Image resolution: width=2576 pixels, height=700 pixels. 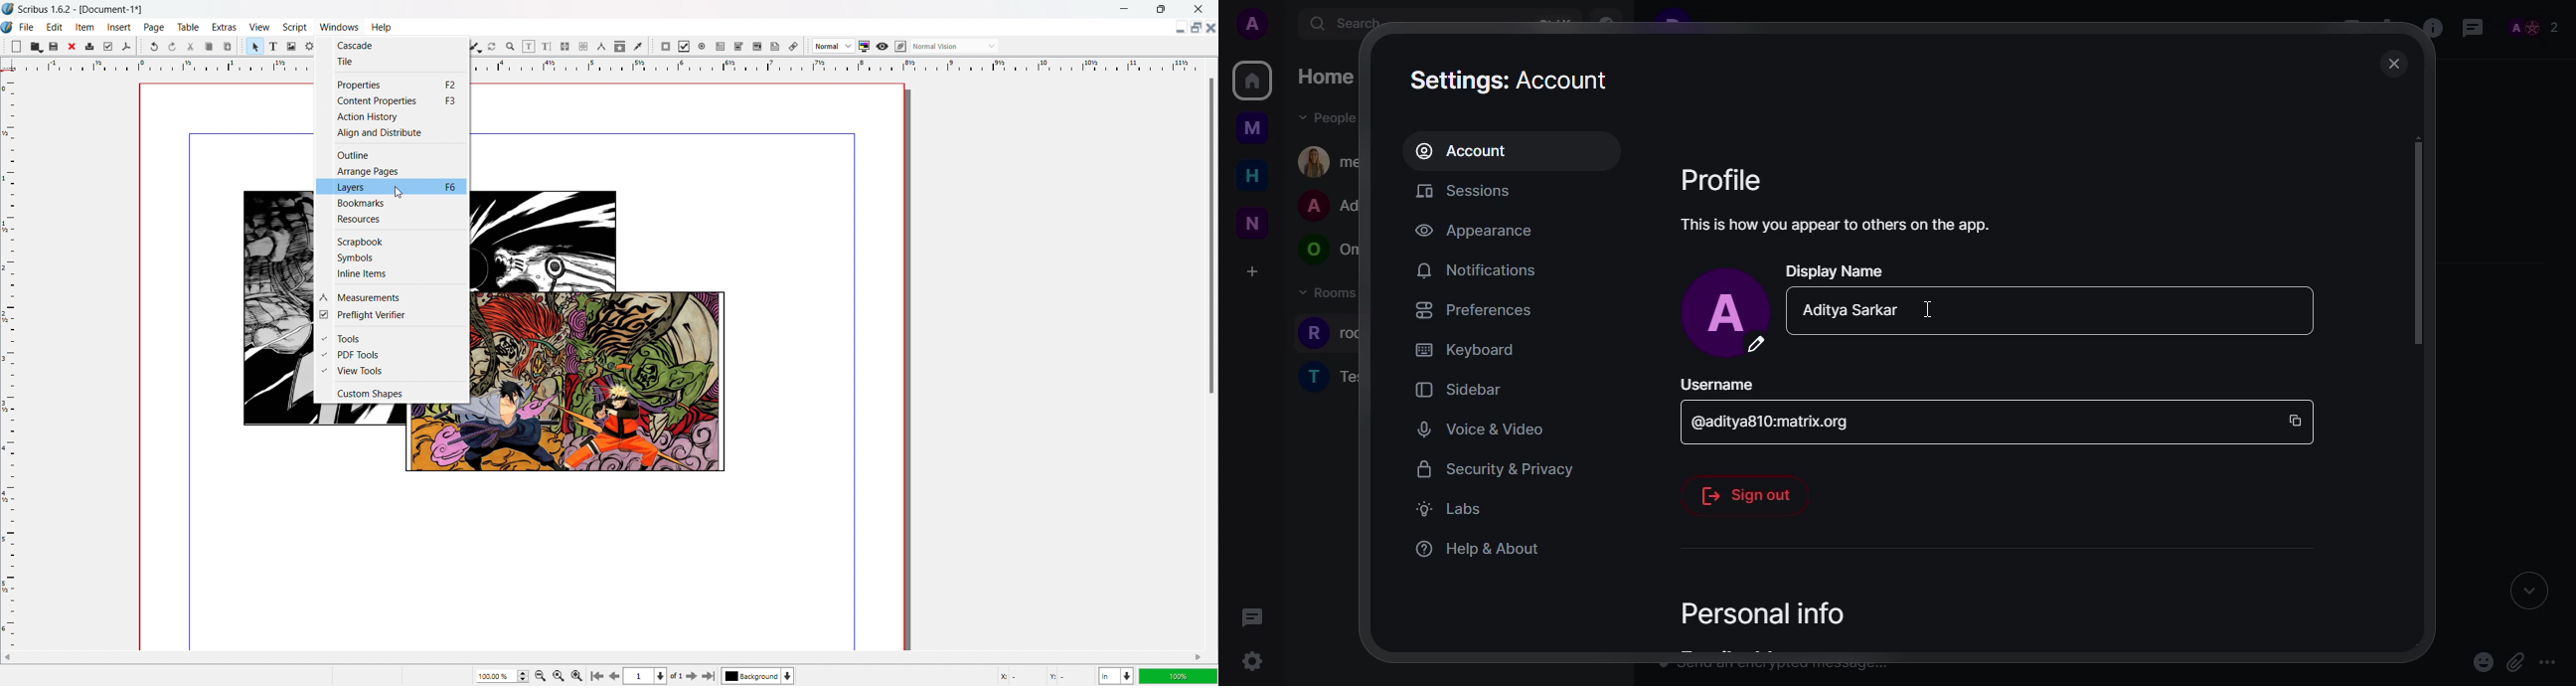 What do you see at coordinates (392, 203) in the screenshot?
I see `bookmarks` at bounding box center [392, 203].